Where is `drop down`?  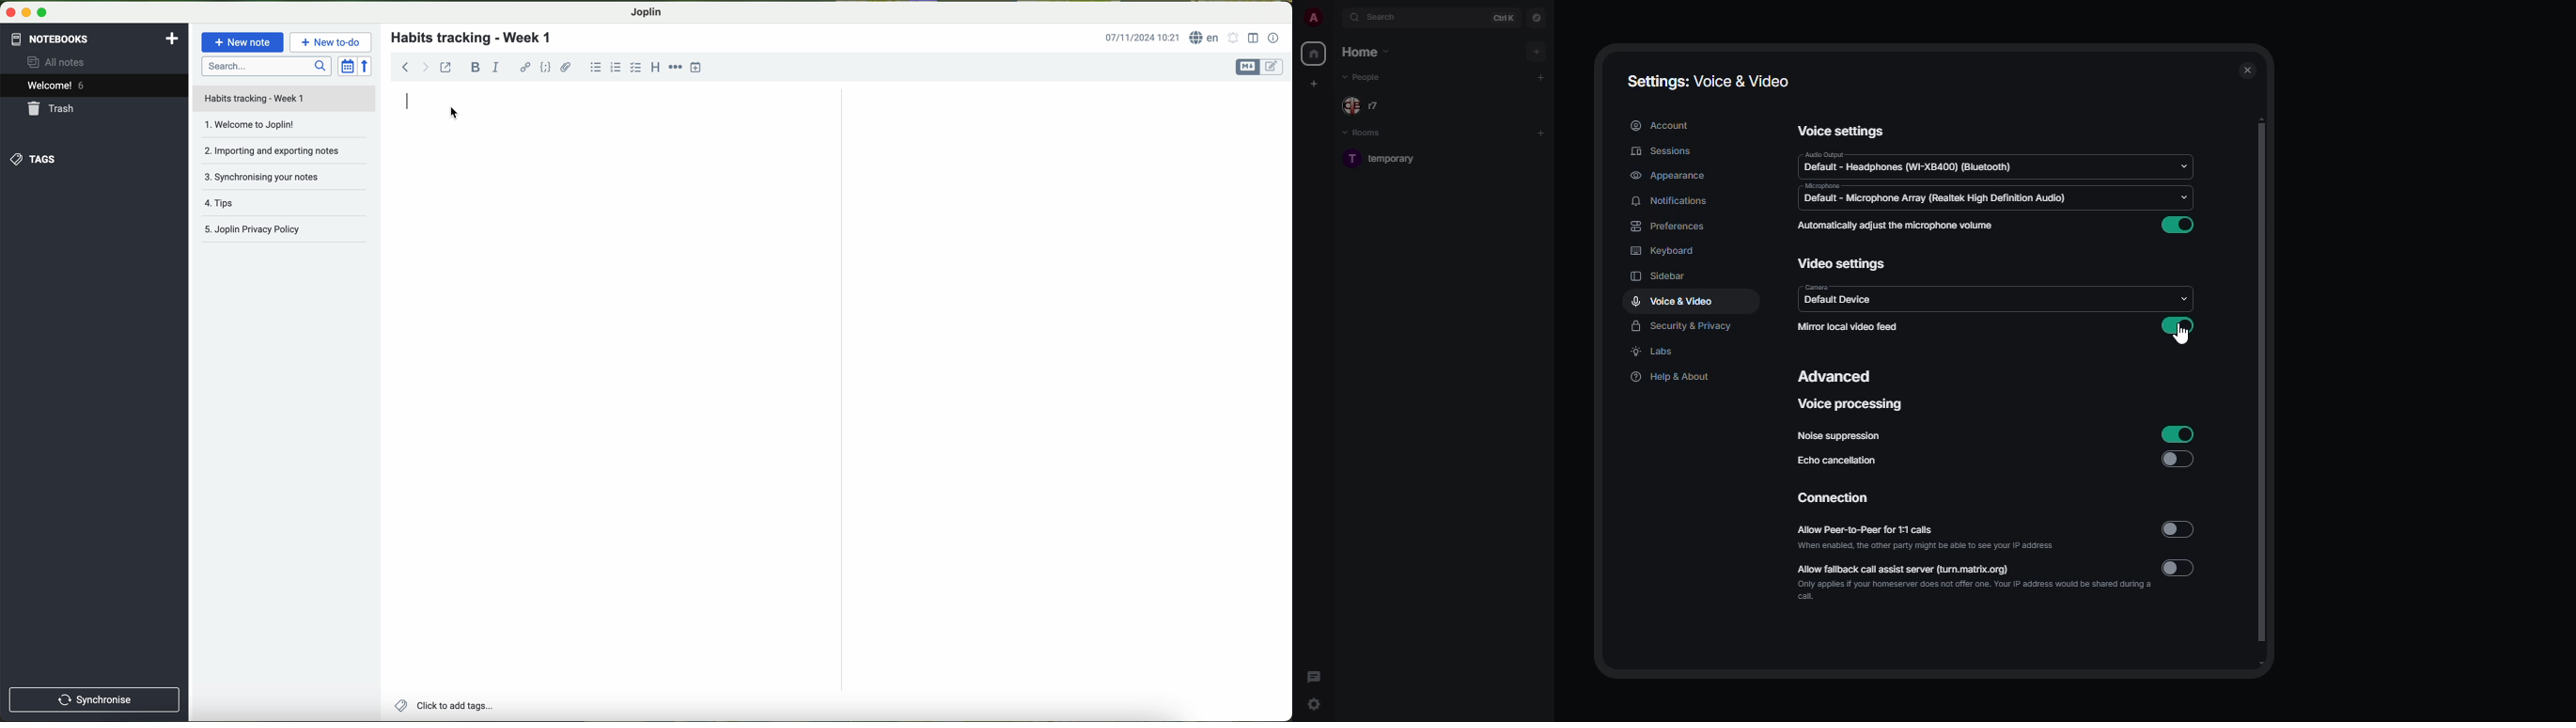
drop down is located at coordinates (2184, 166).